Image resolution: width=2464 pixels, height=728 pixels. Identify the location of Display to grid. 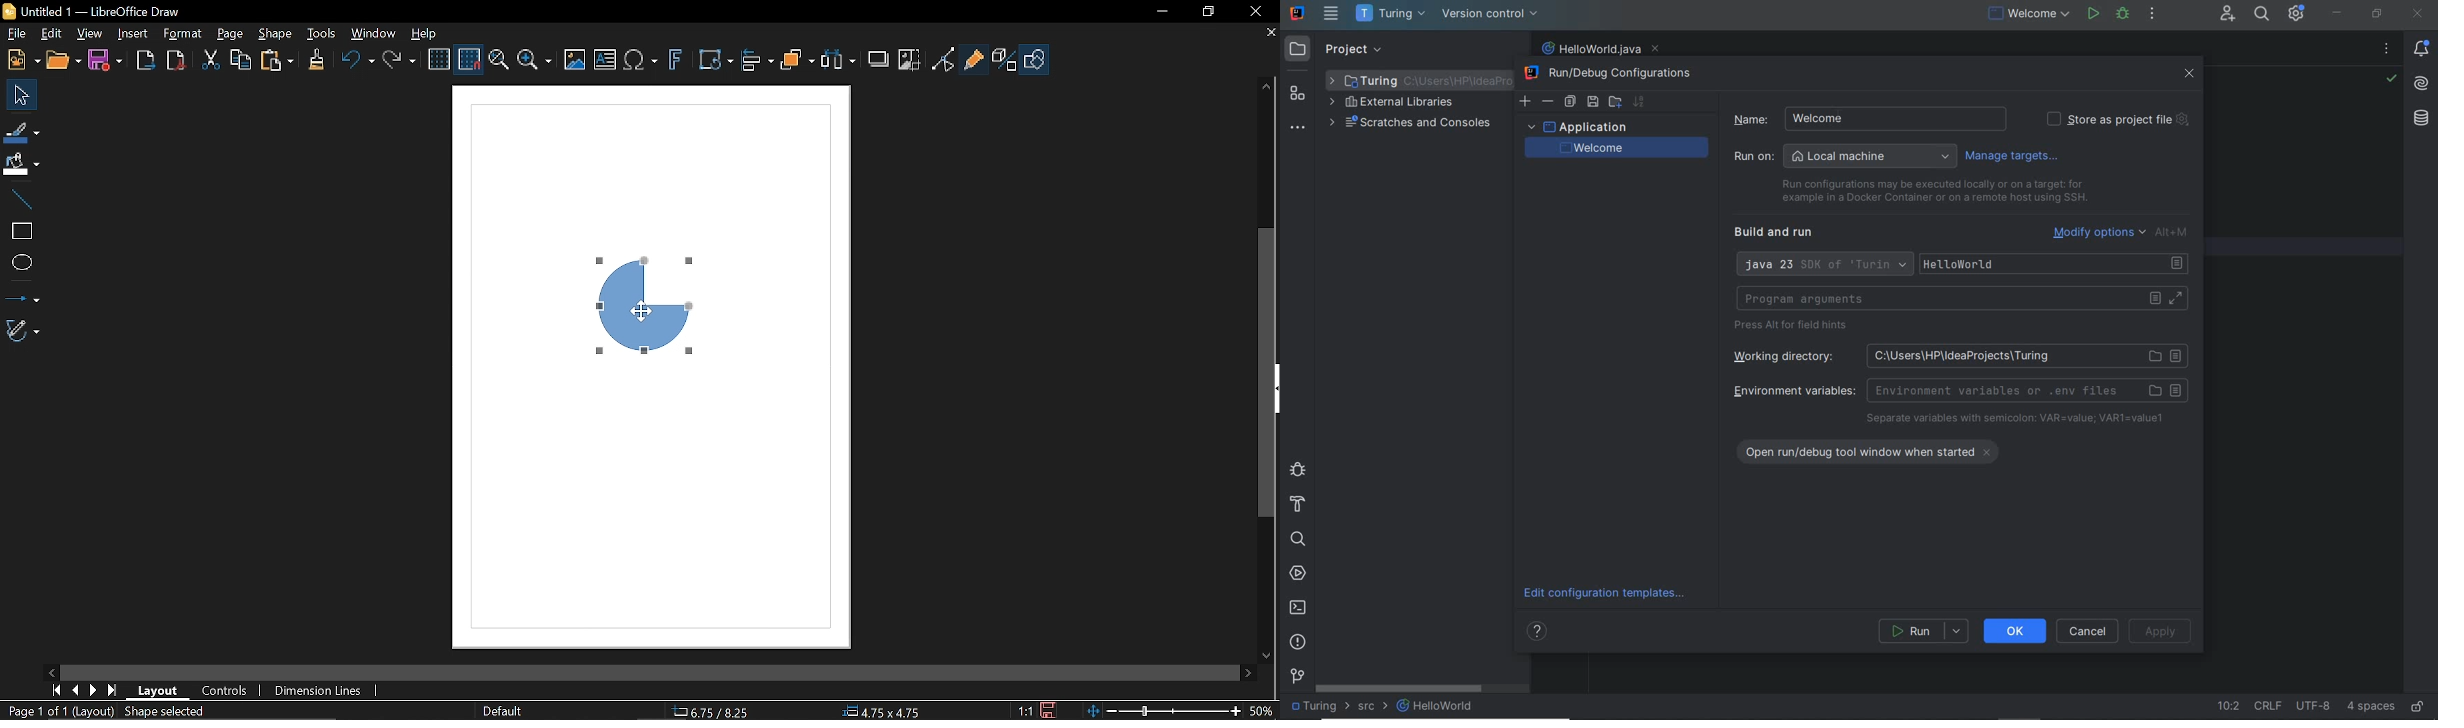
(470, 58).